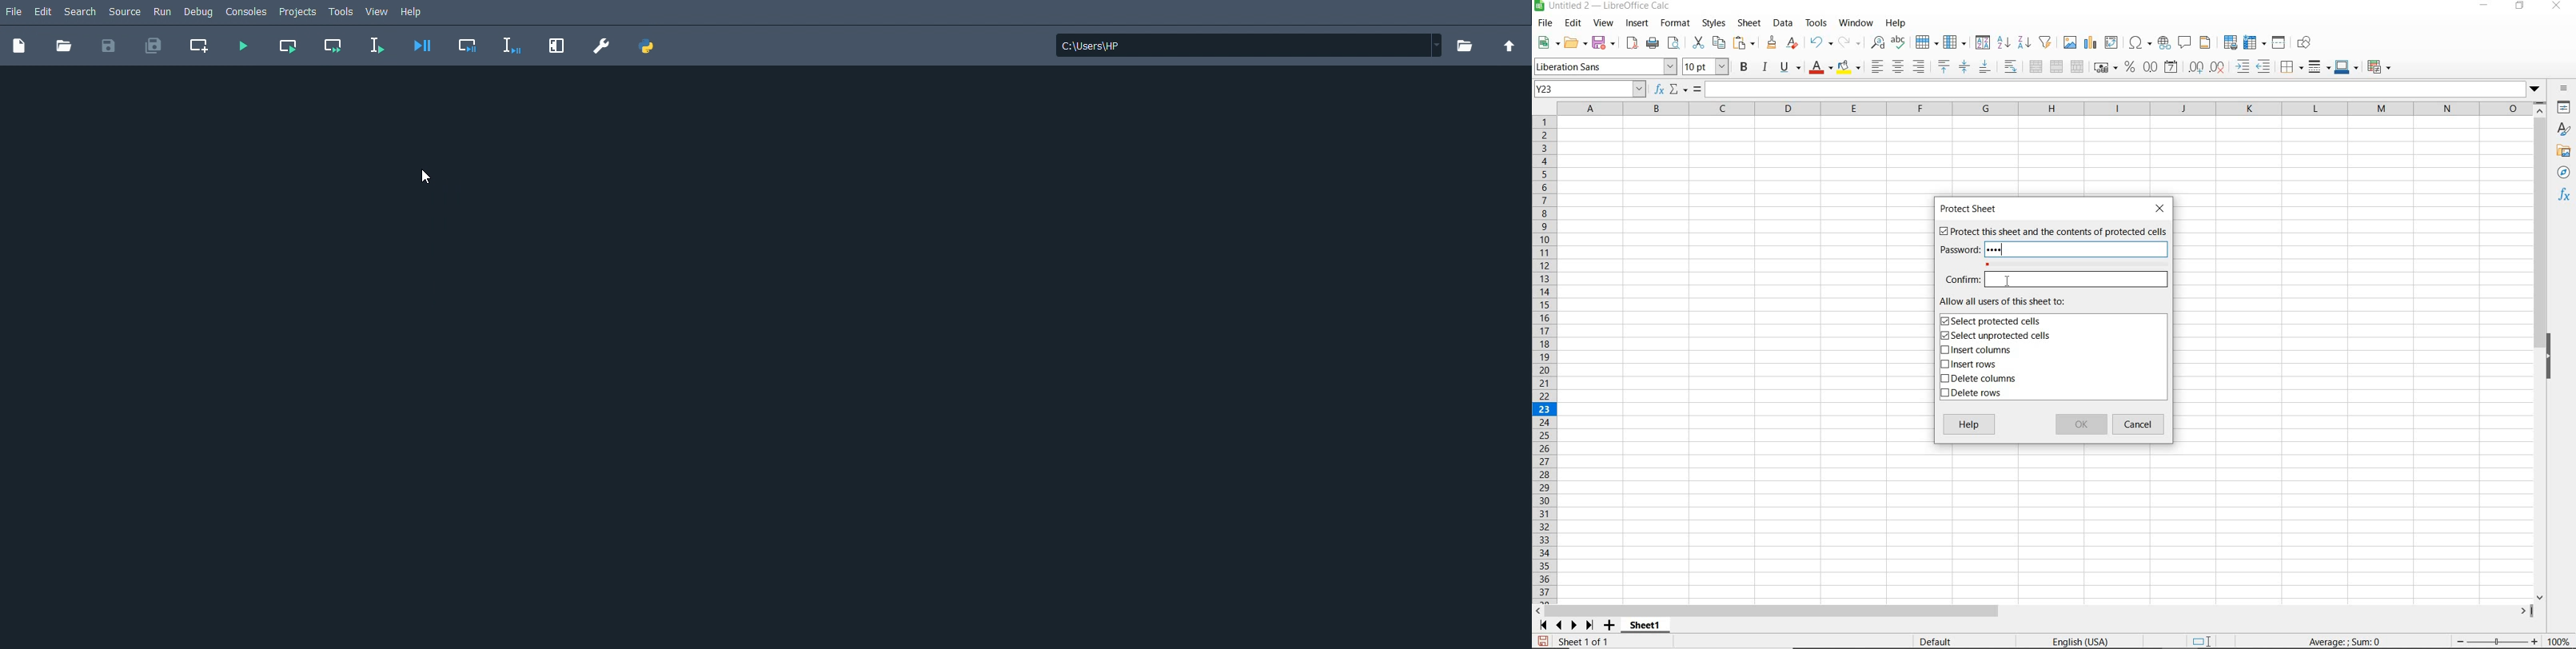 This screenshot has width=2576, height=672. What do you see at coordinates (2170, 67) in the screenshot?
I see `FORMAT AS DATE` at bounding box center [2170, 67].